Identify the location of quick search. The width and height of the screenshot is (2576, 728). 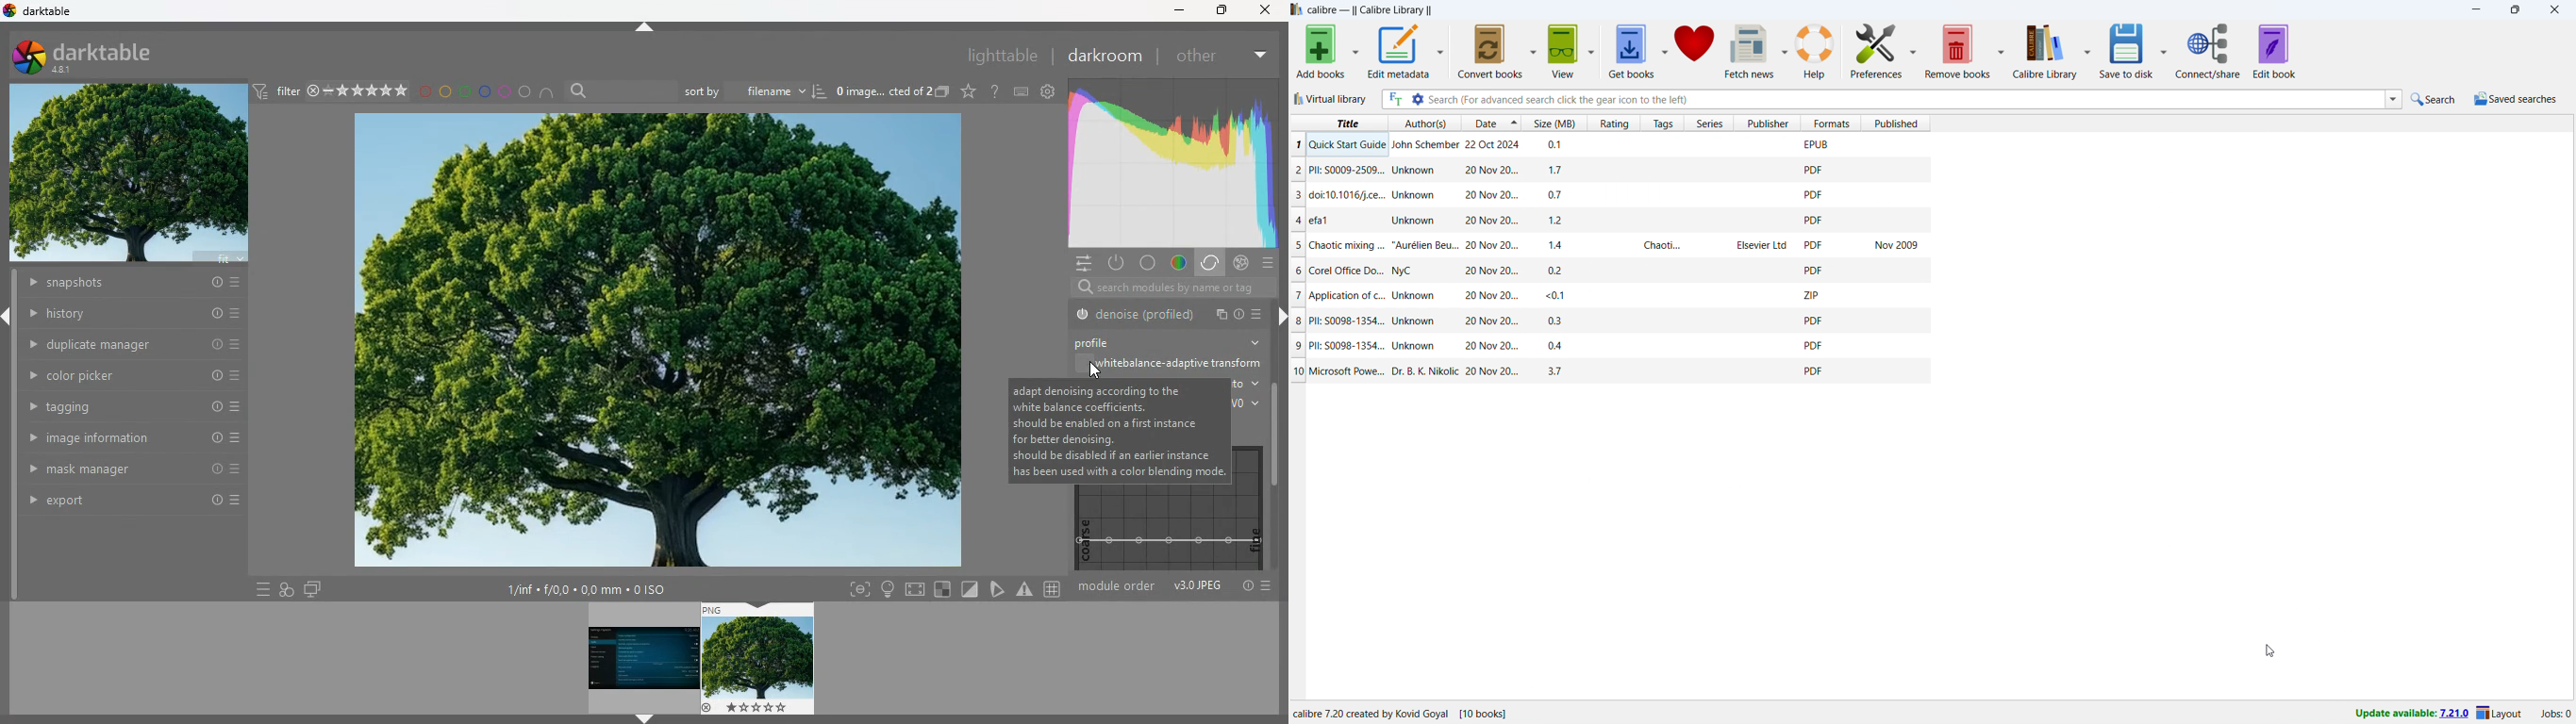
(2434, 98).